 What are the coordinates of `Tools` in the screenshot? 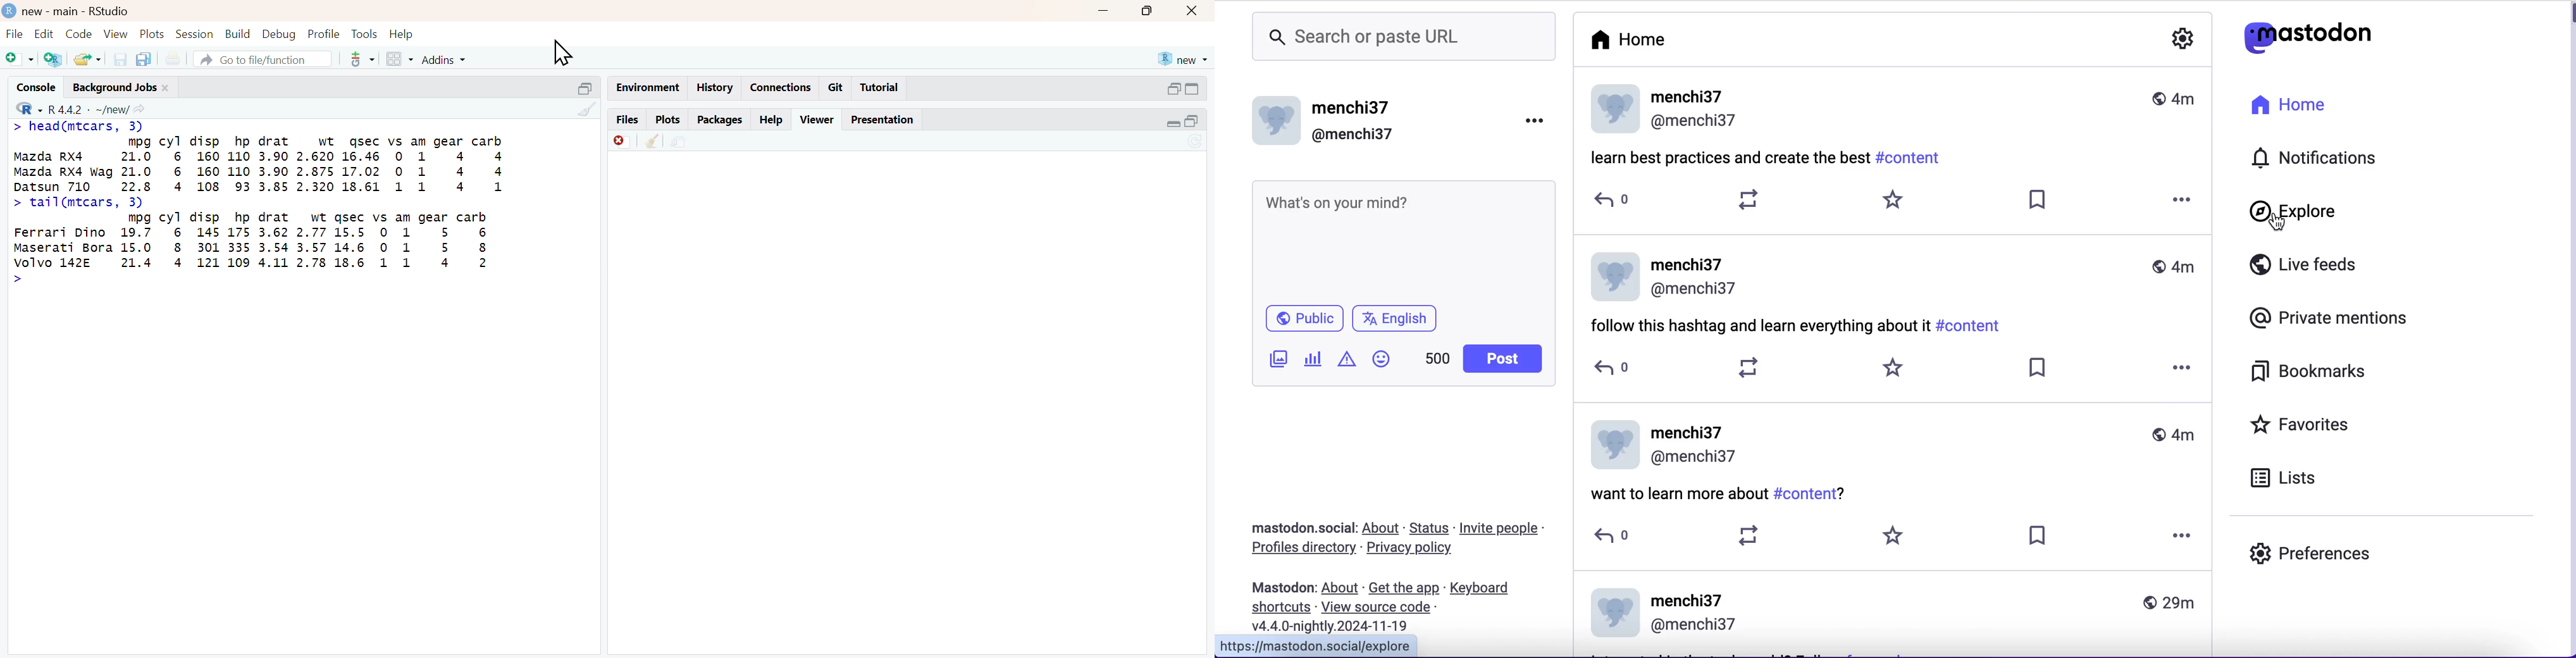 It's located at (362, 32).